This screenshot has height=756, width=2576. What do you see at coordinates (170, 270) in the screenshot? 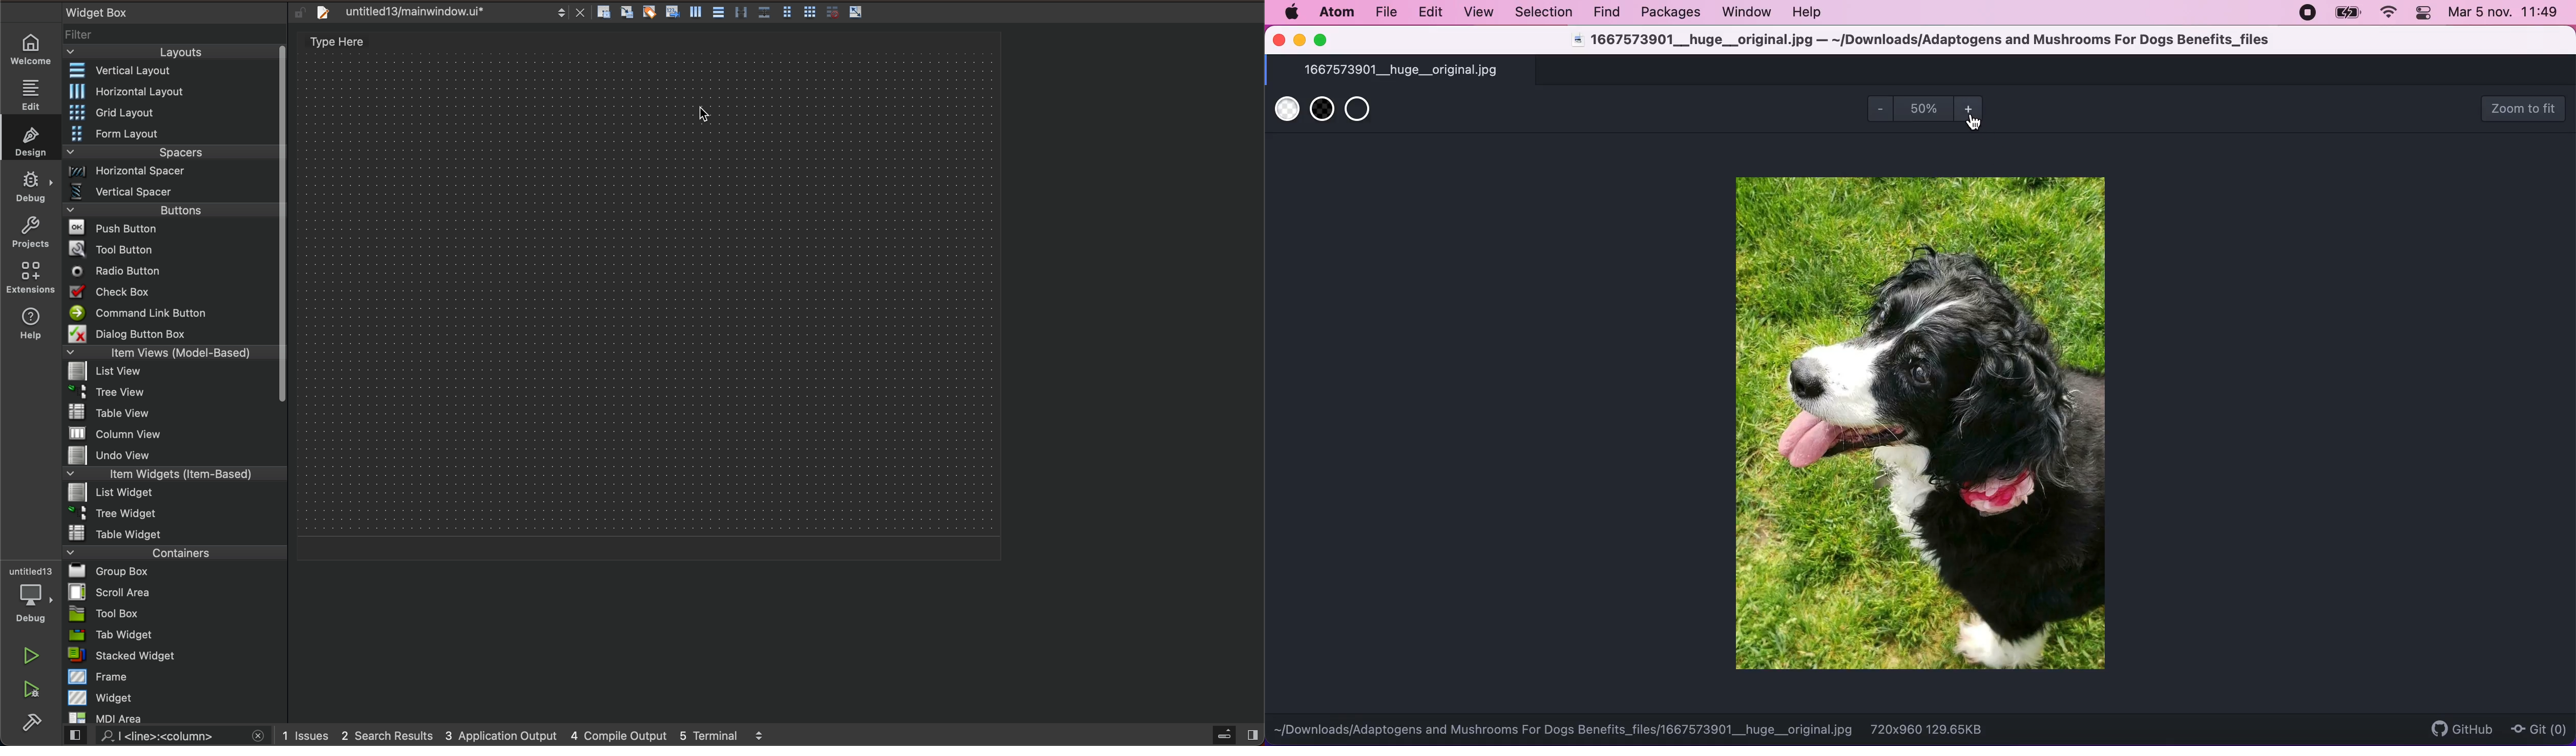
I see `radio button` at bounding box center [170, 270].